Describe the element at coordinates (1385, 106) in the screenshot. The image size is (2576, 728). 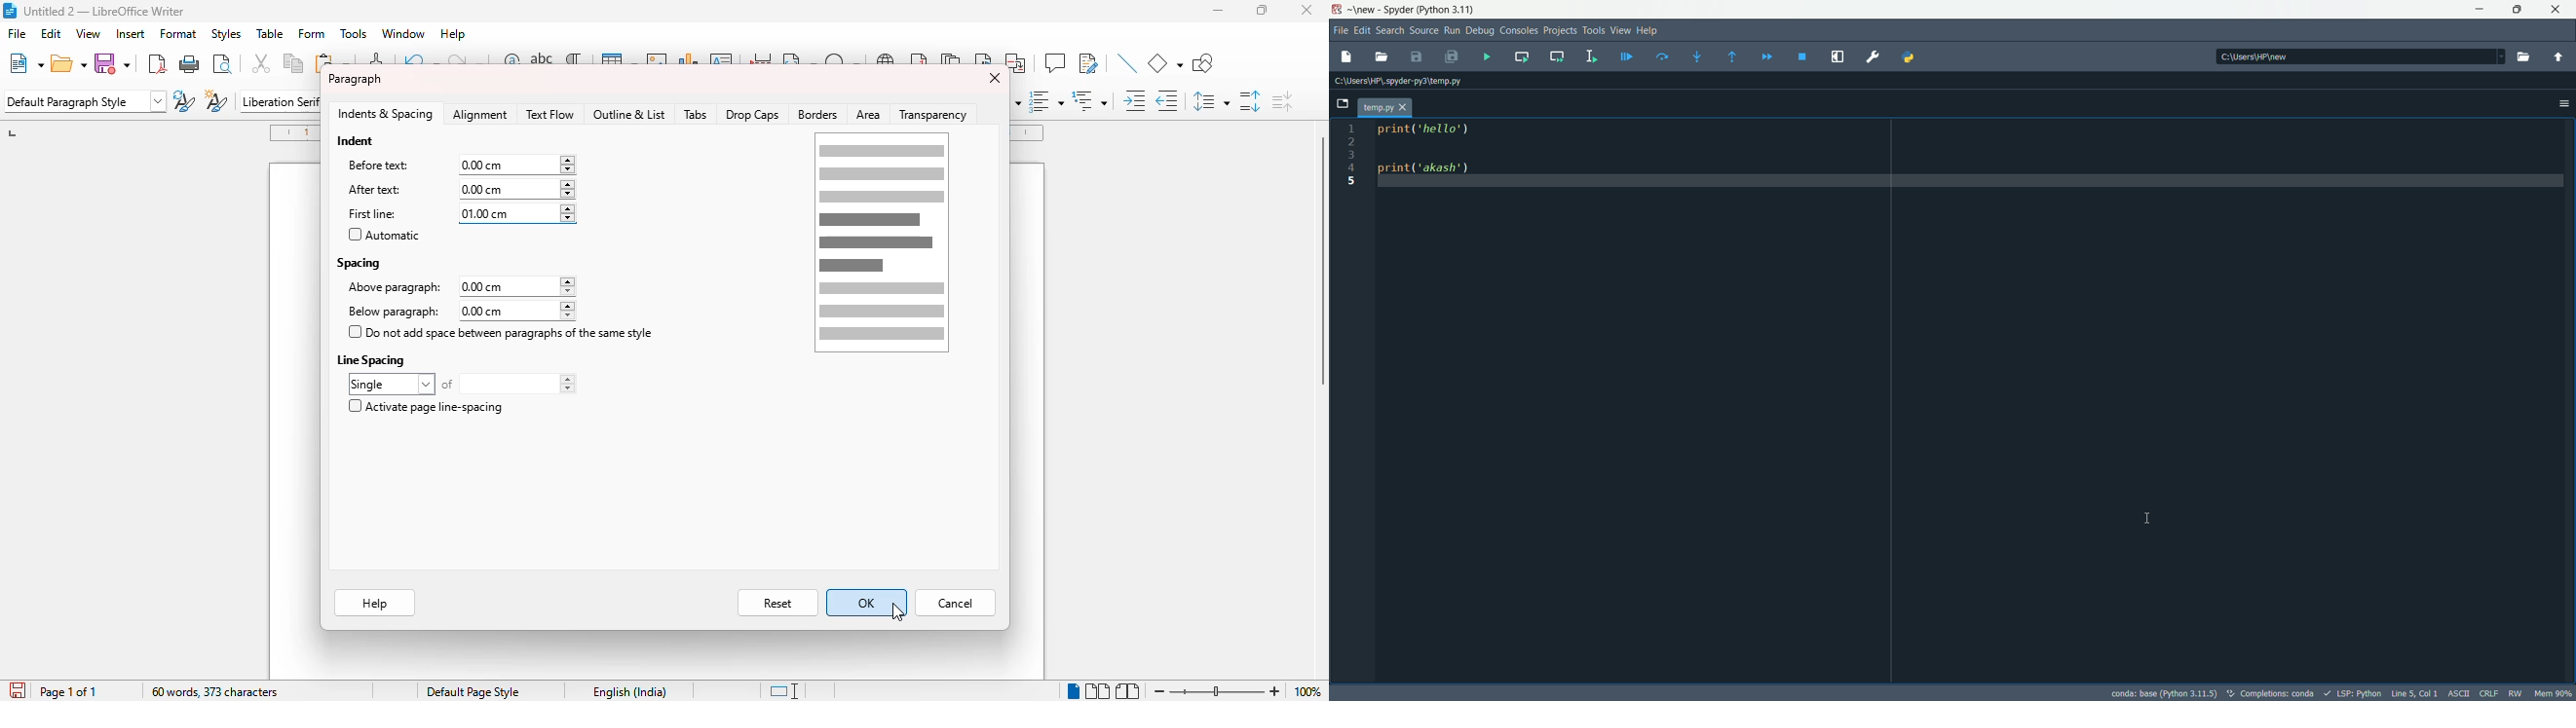
I see `file` at that location.